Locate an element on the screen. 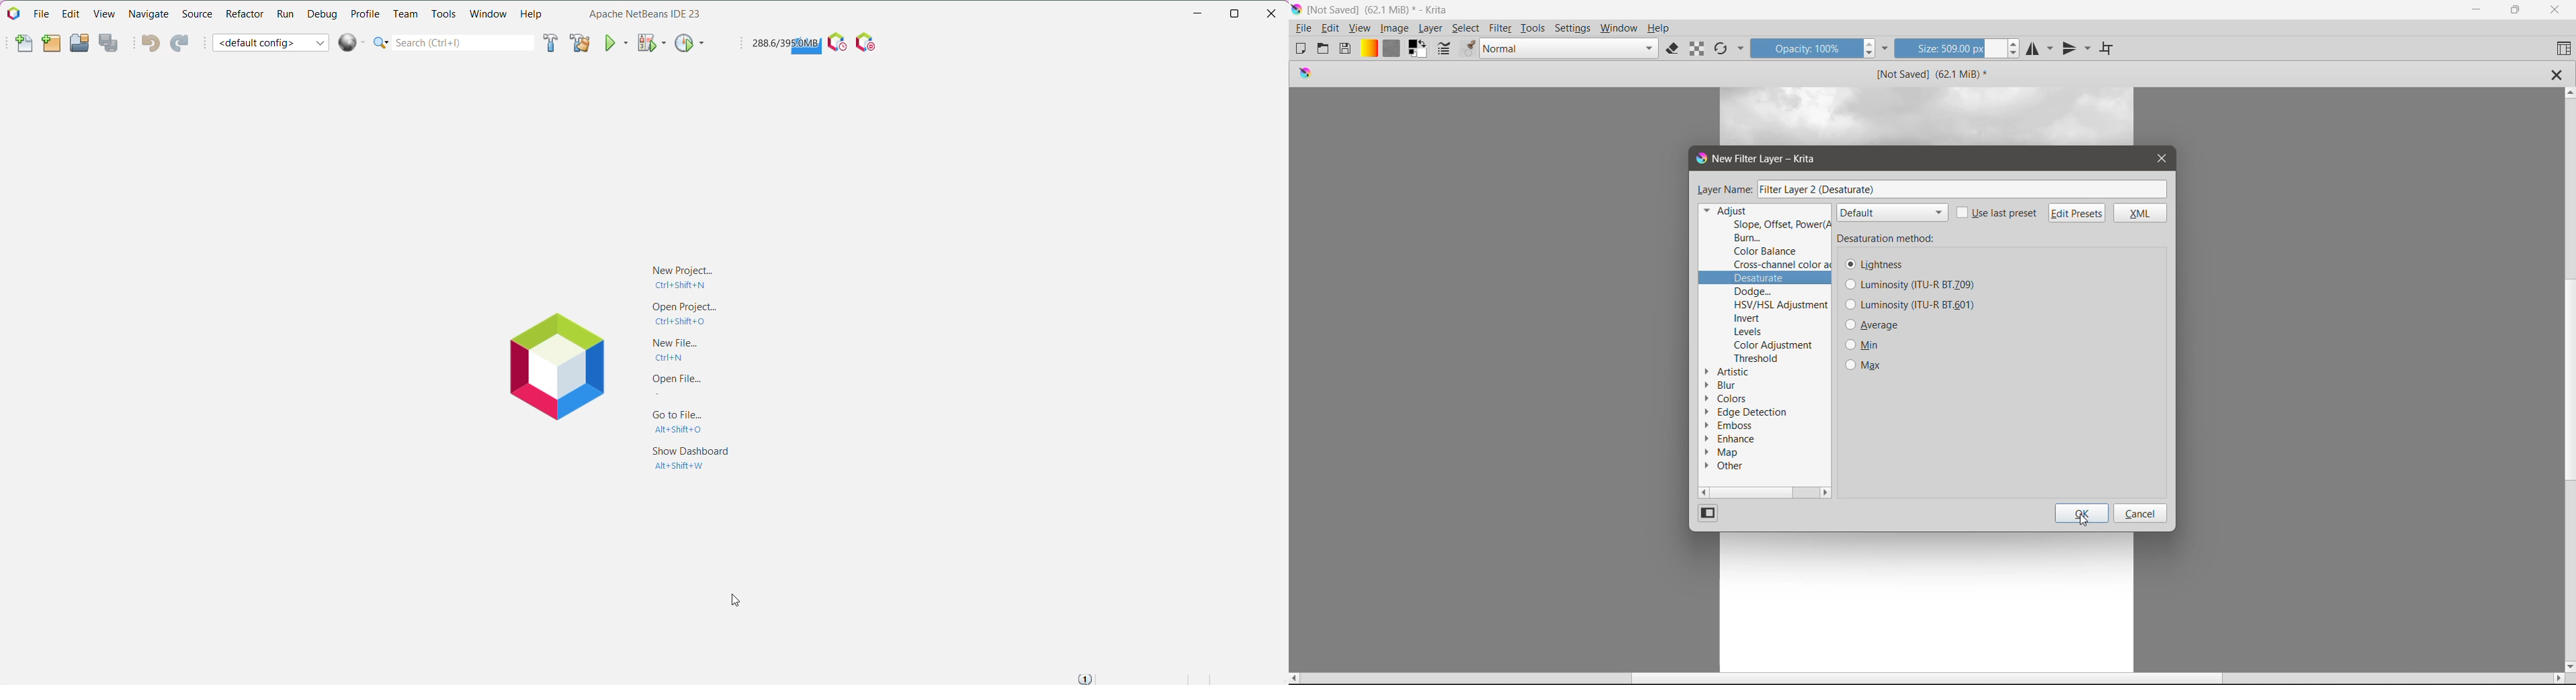 This screenshot has height=700, width=2576. Horizontal Scroll Bar is located at coordinates (1928, 679).